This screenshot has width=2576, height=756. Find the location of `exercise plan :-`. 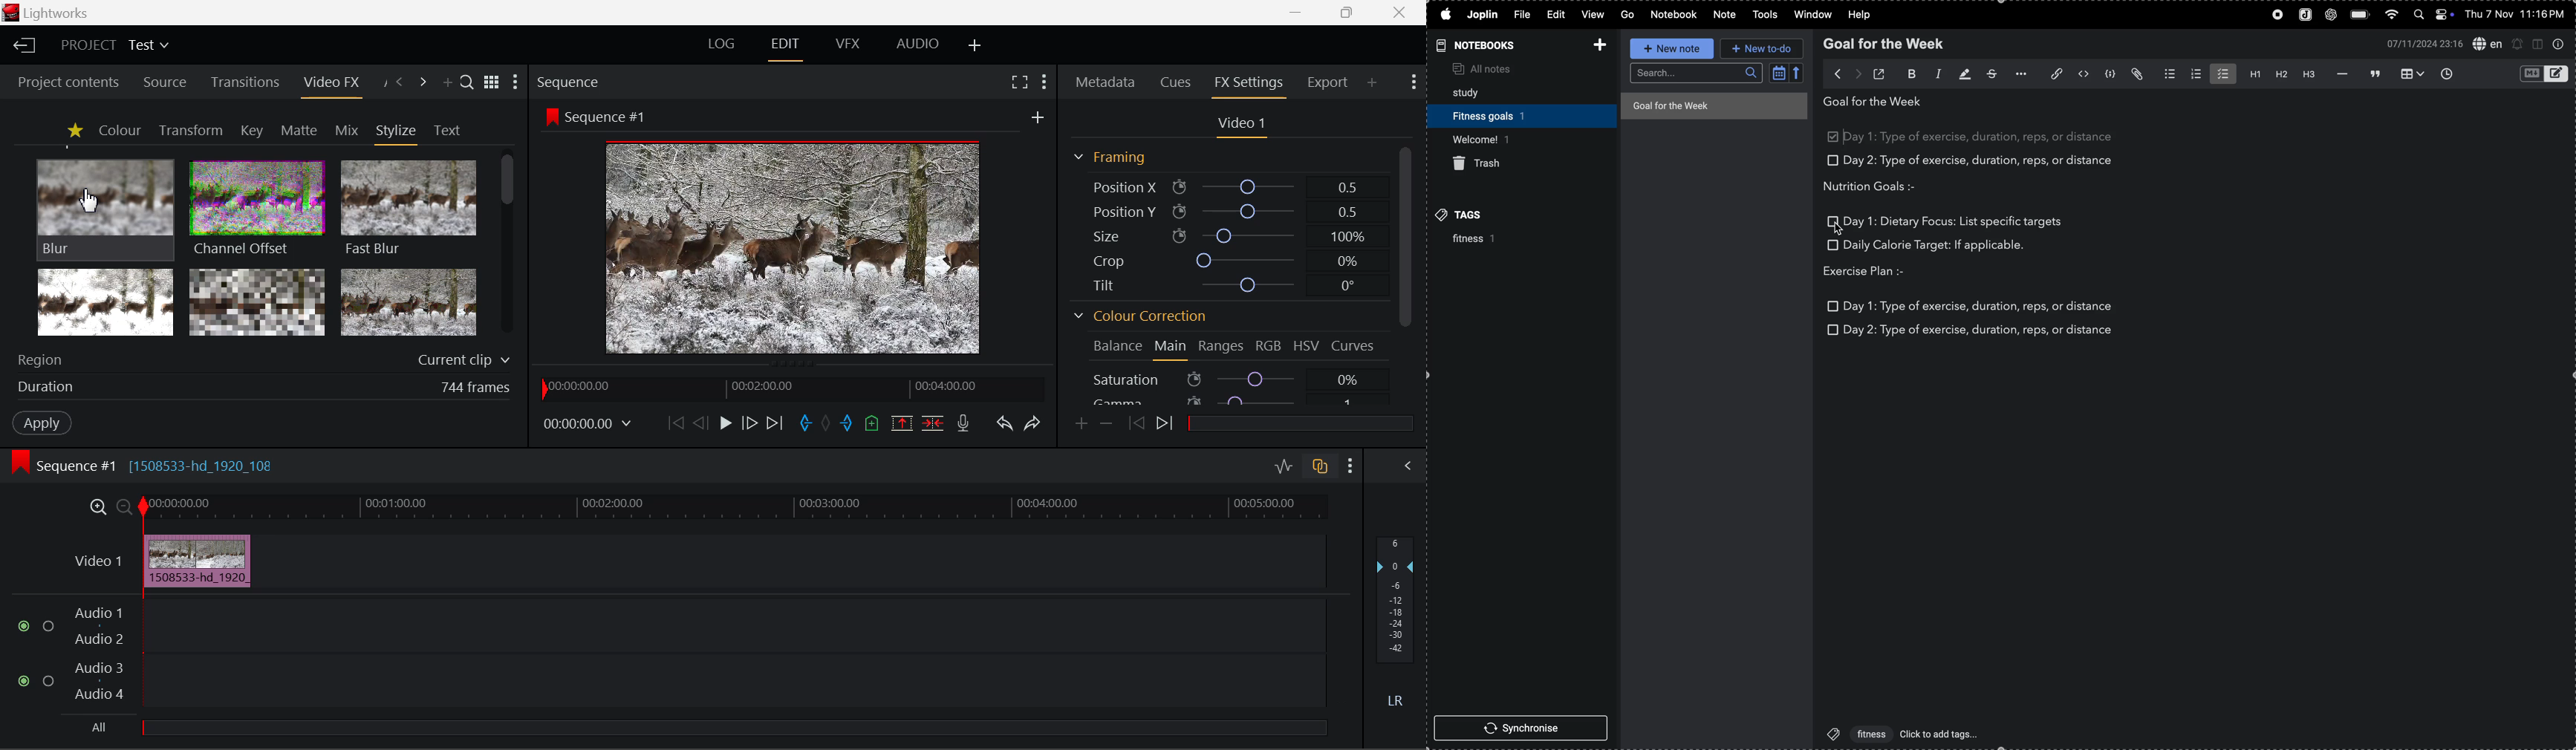

exercise plan :- is located at coordinates (1873, 272).